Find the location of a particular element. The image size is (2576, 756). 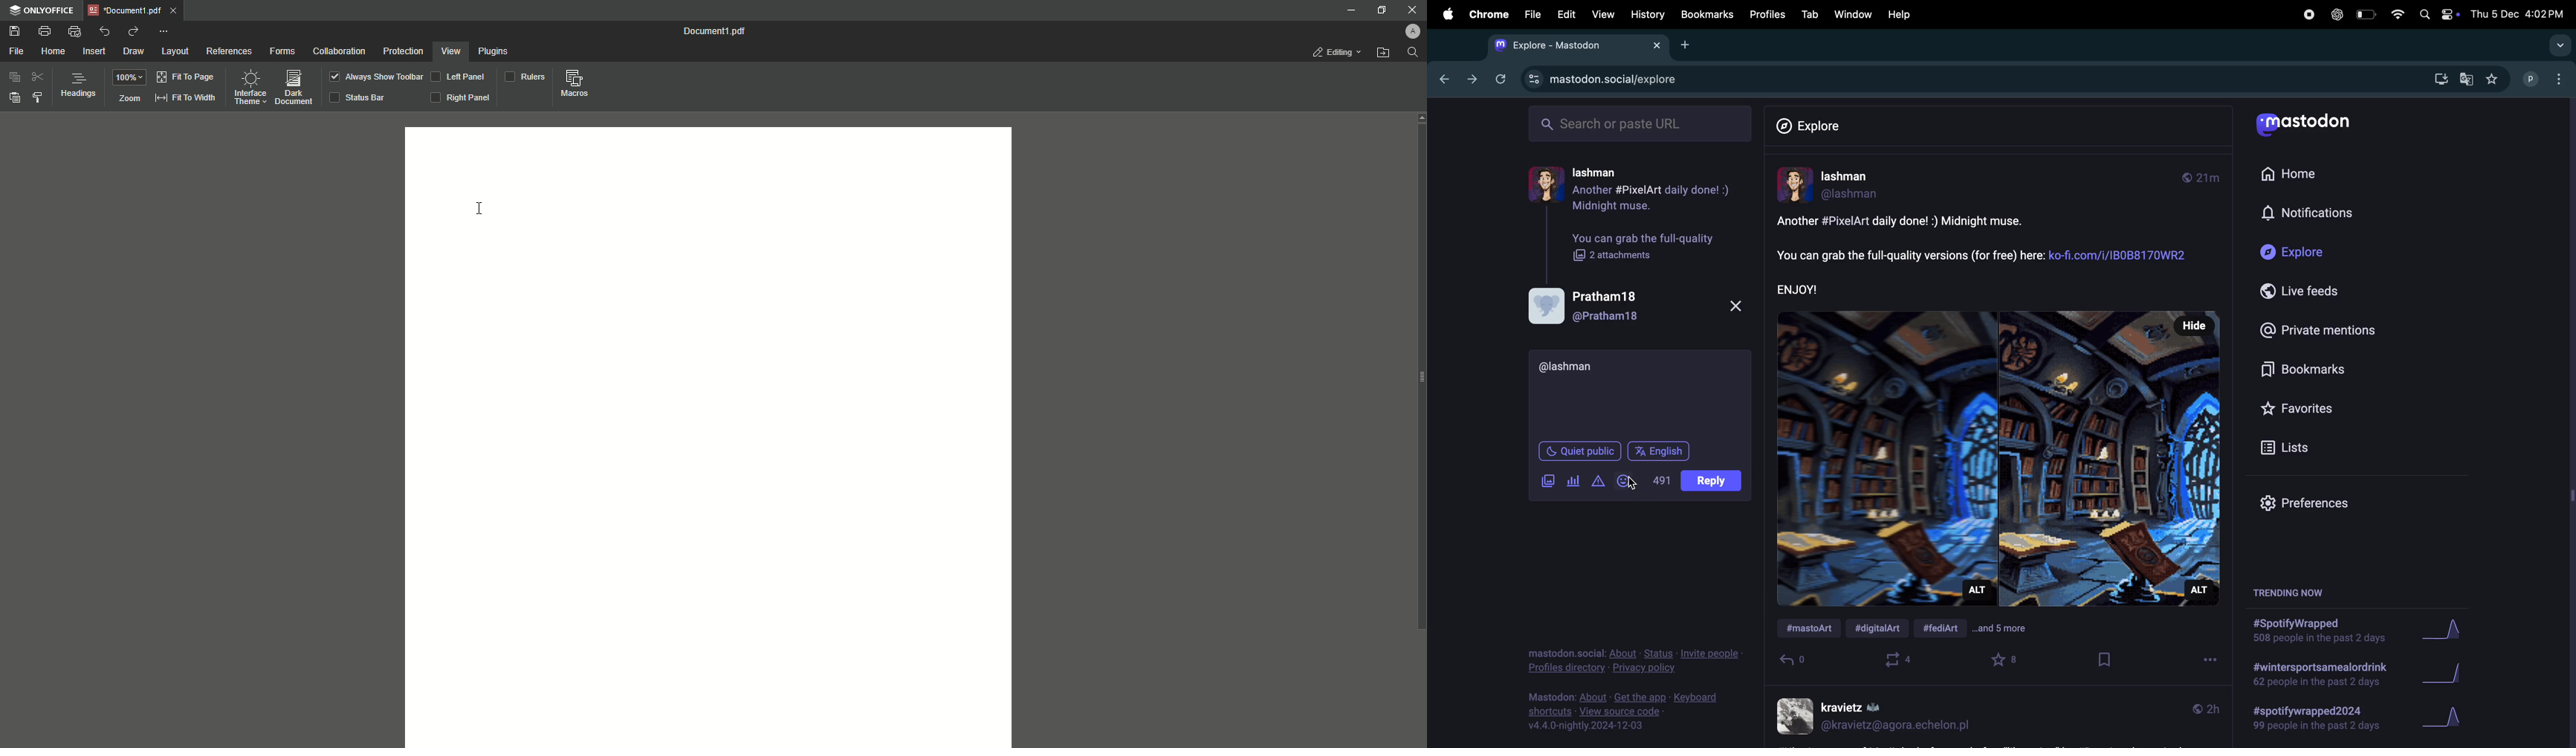

Alt description is located at coordinates (1978, 592).